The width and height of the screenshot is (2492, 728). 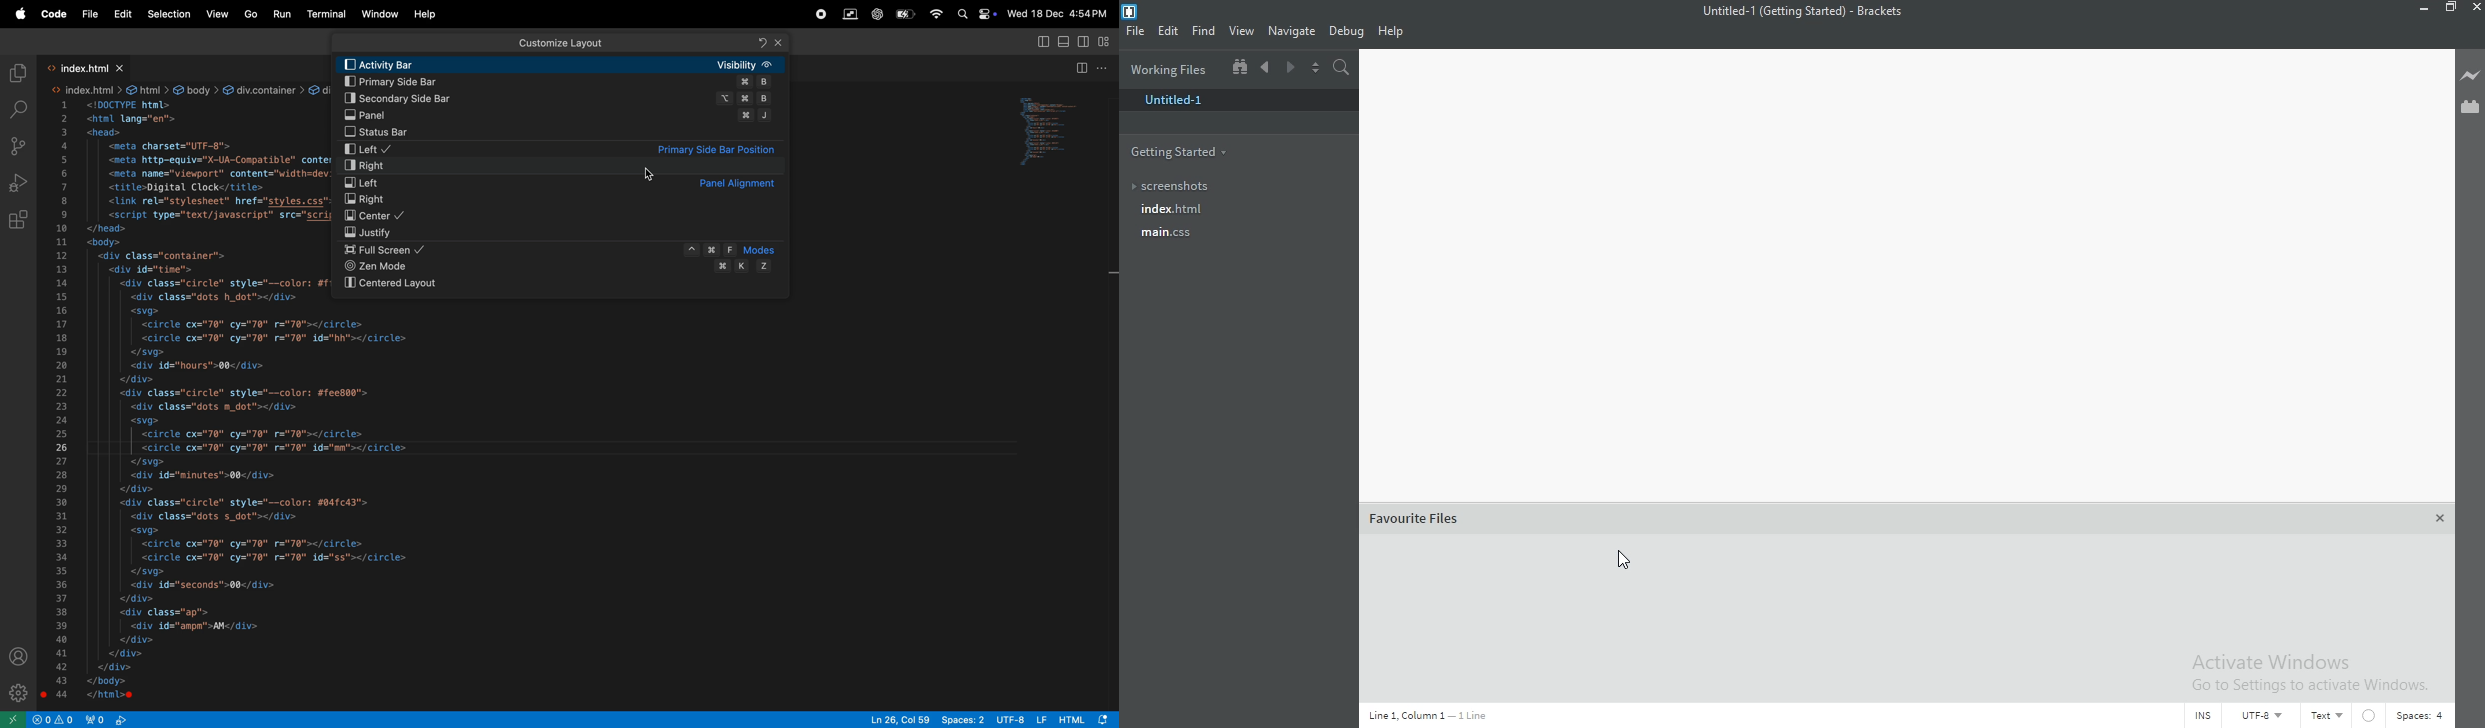 What do you see at coordinates (1064, 130) in the screenshot?
I see `code window` at bounding box center [1064, 130].